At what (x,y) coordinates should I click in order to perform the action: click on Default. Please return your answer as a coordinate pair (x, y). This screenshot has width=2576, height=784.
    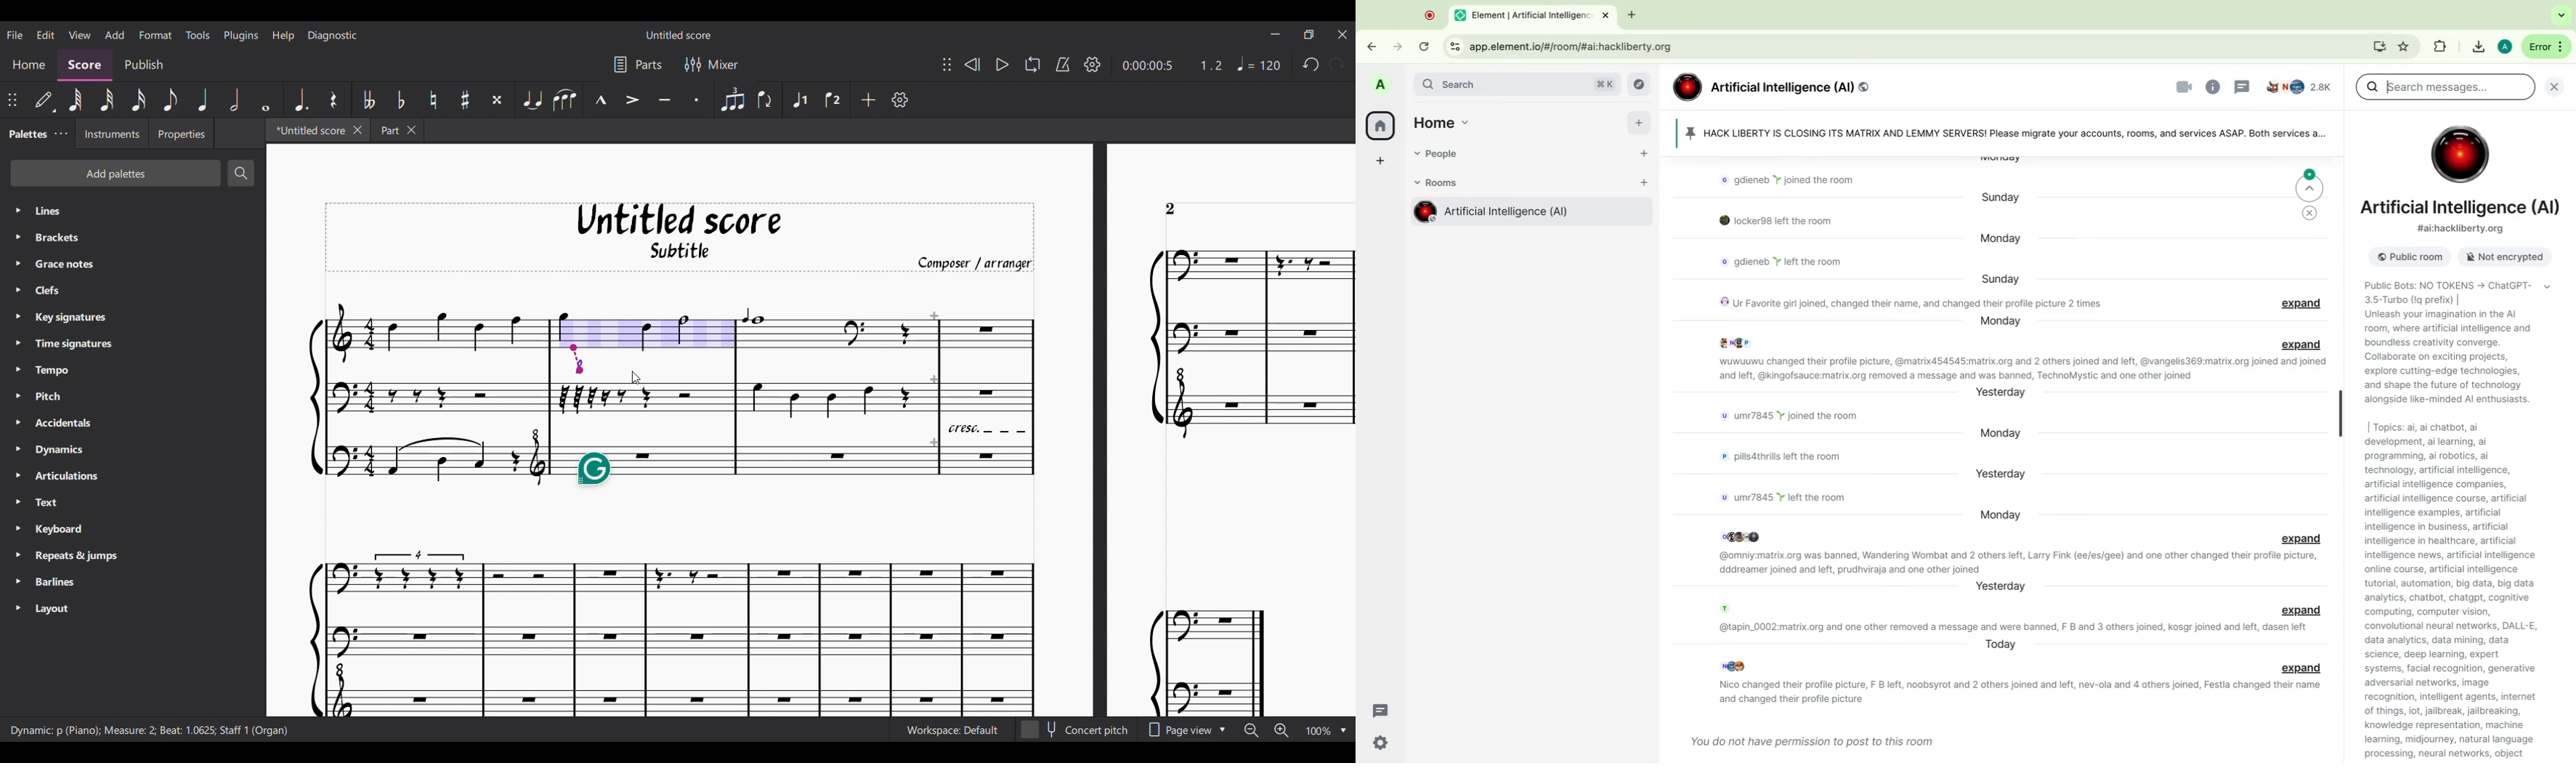
    Looking at the image, I should click on (44, 100).